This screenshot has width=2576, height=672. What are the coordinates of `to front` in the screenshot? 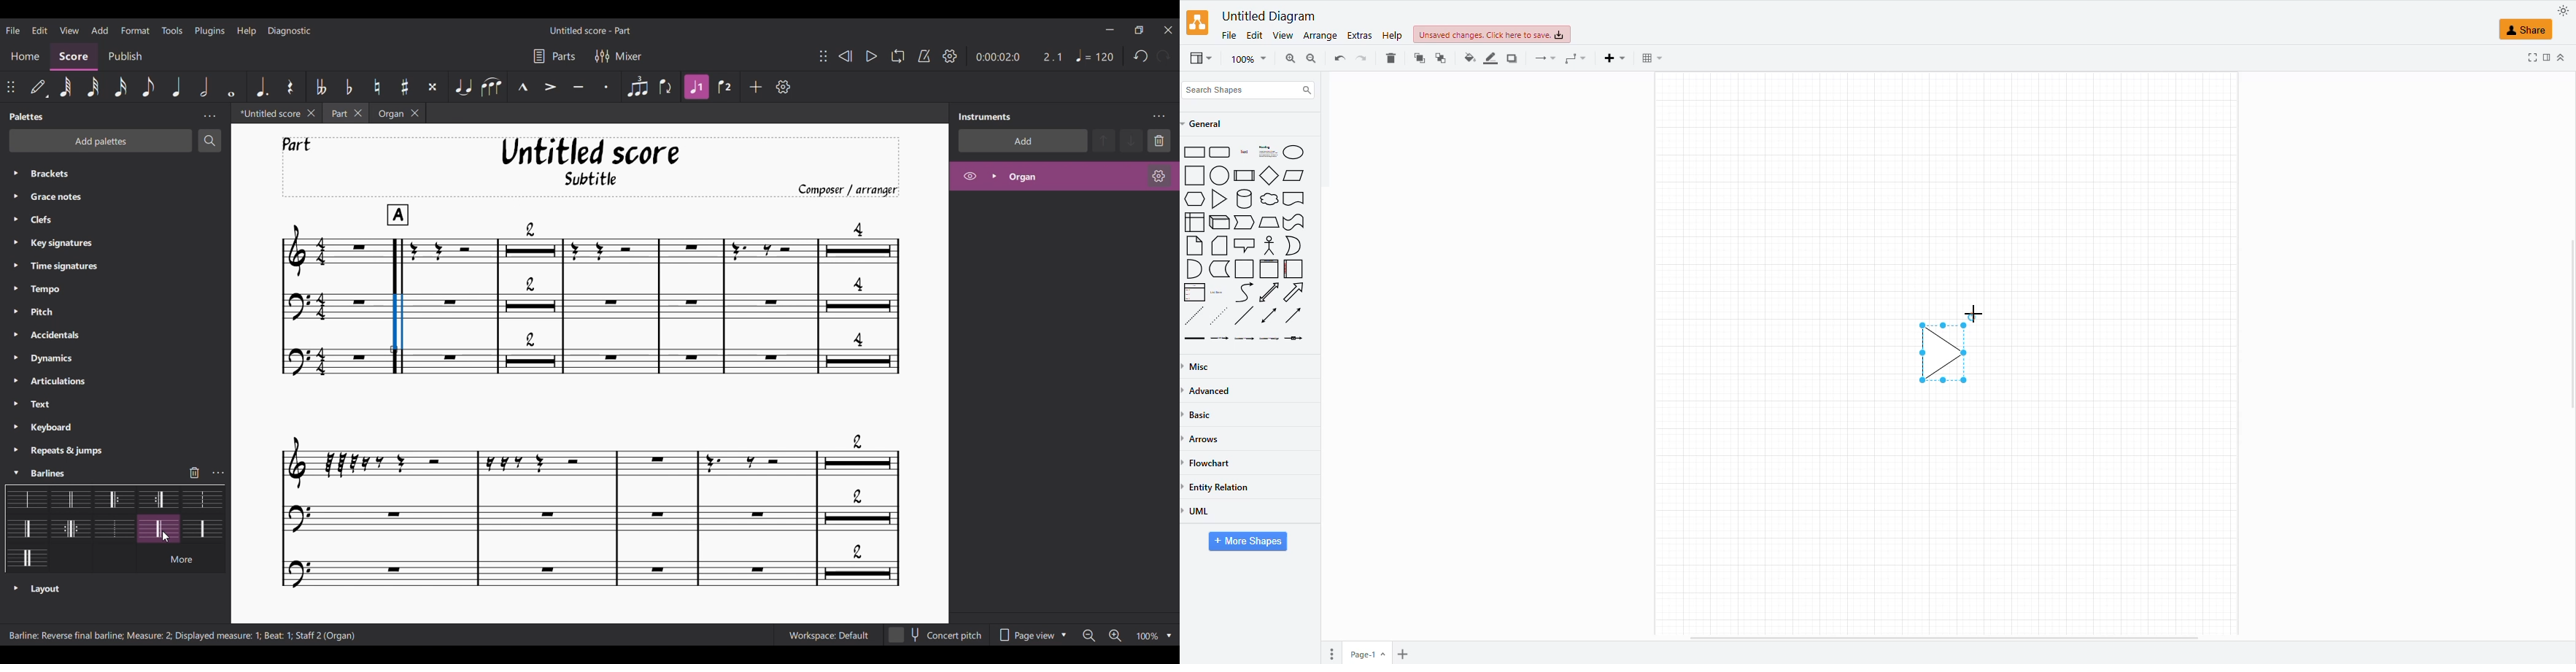 It's located at (1442, 56).